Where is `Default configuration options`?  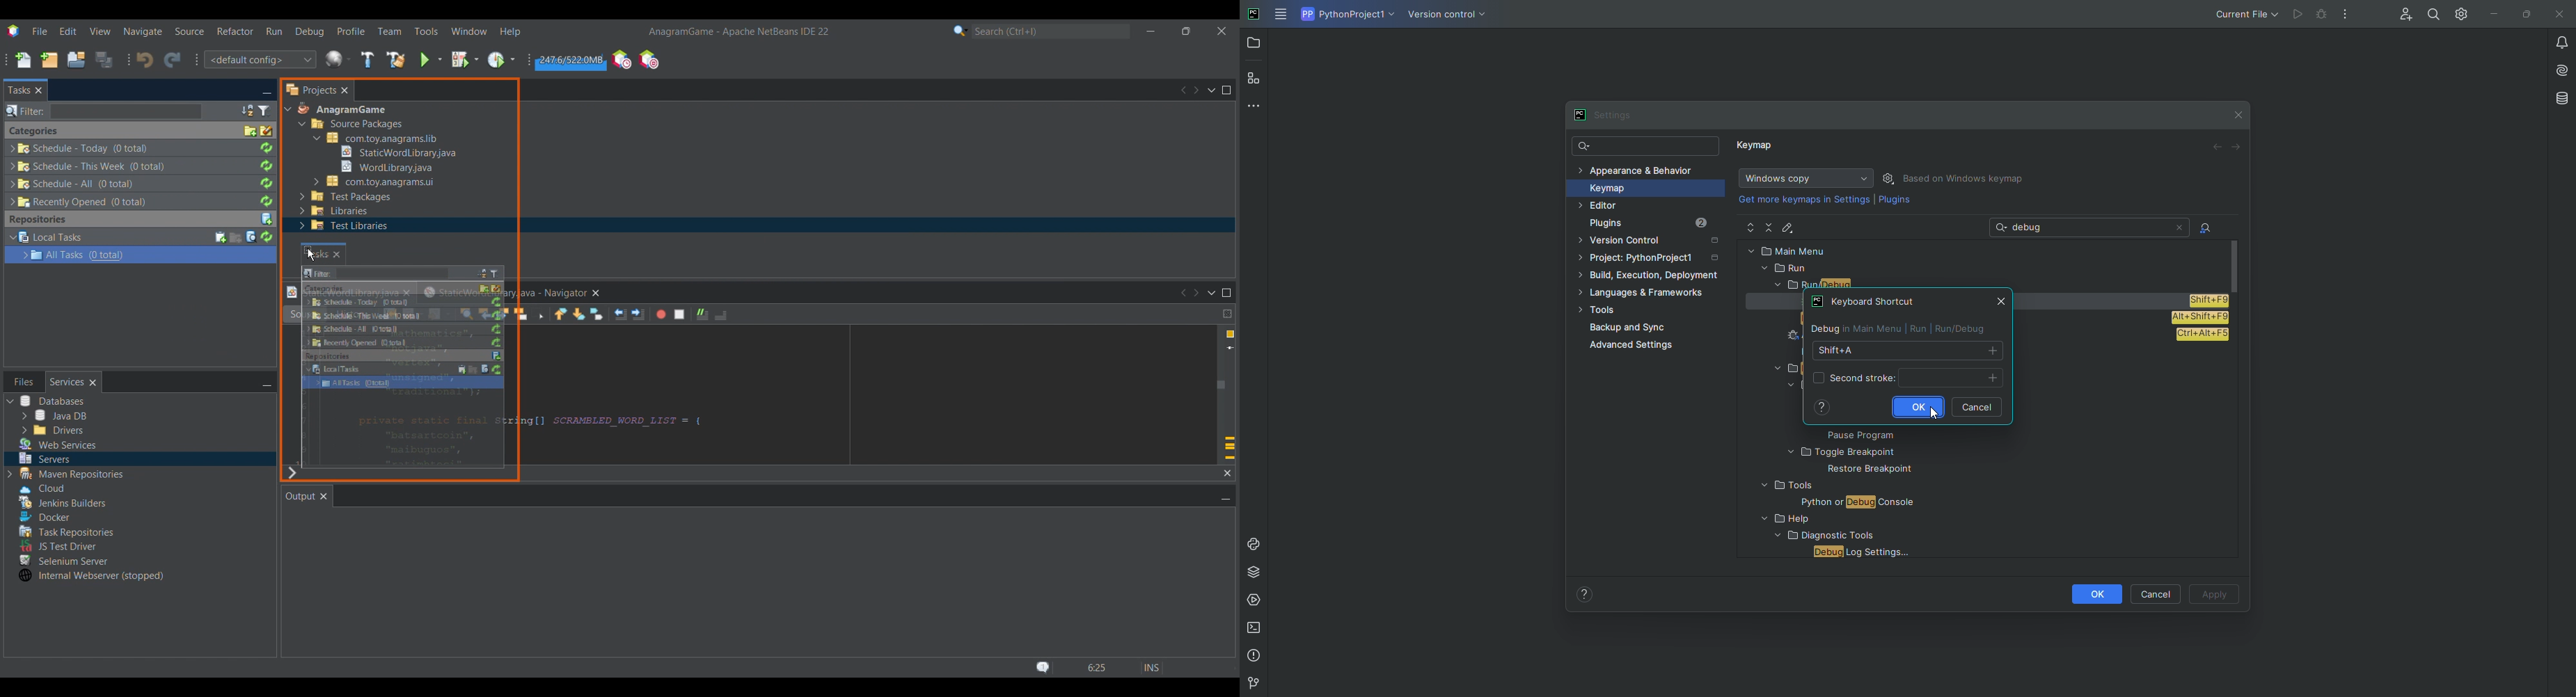
Default configuration options is located at coordinates (260, 59).